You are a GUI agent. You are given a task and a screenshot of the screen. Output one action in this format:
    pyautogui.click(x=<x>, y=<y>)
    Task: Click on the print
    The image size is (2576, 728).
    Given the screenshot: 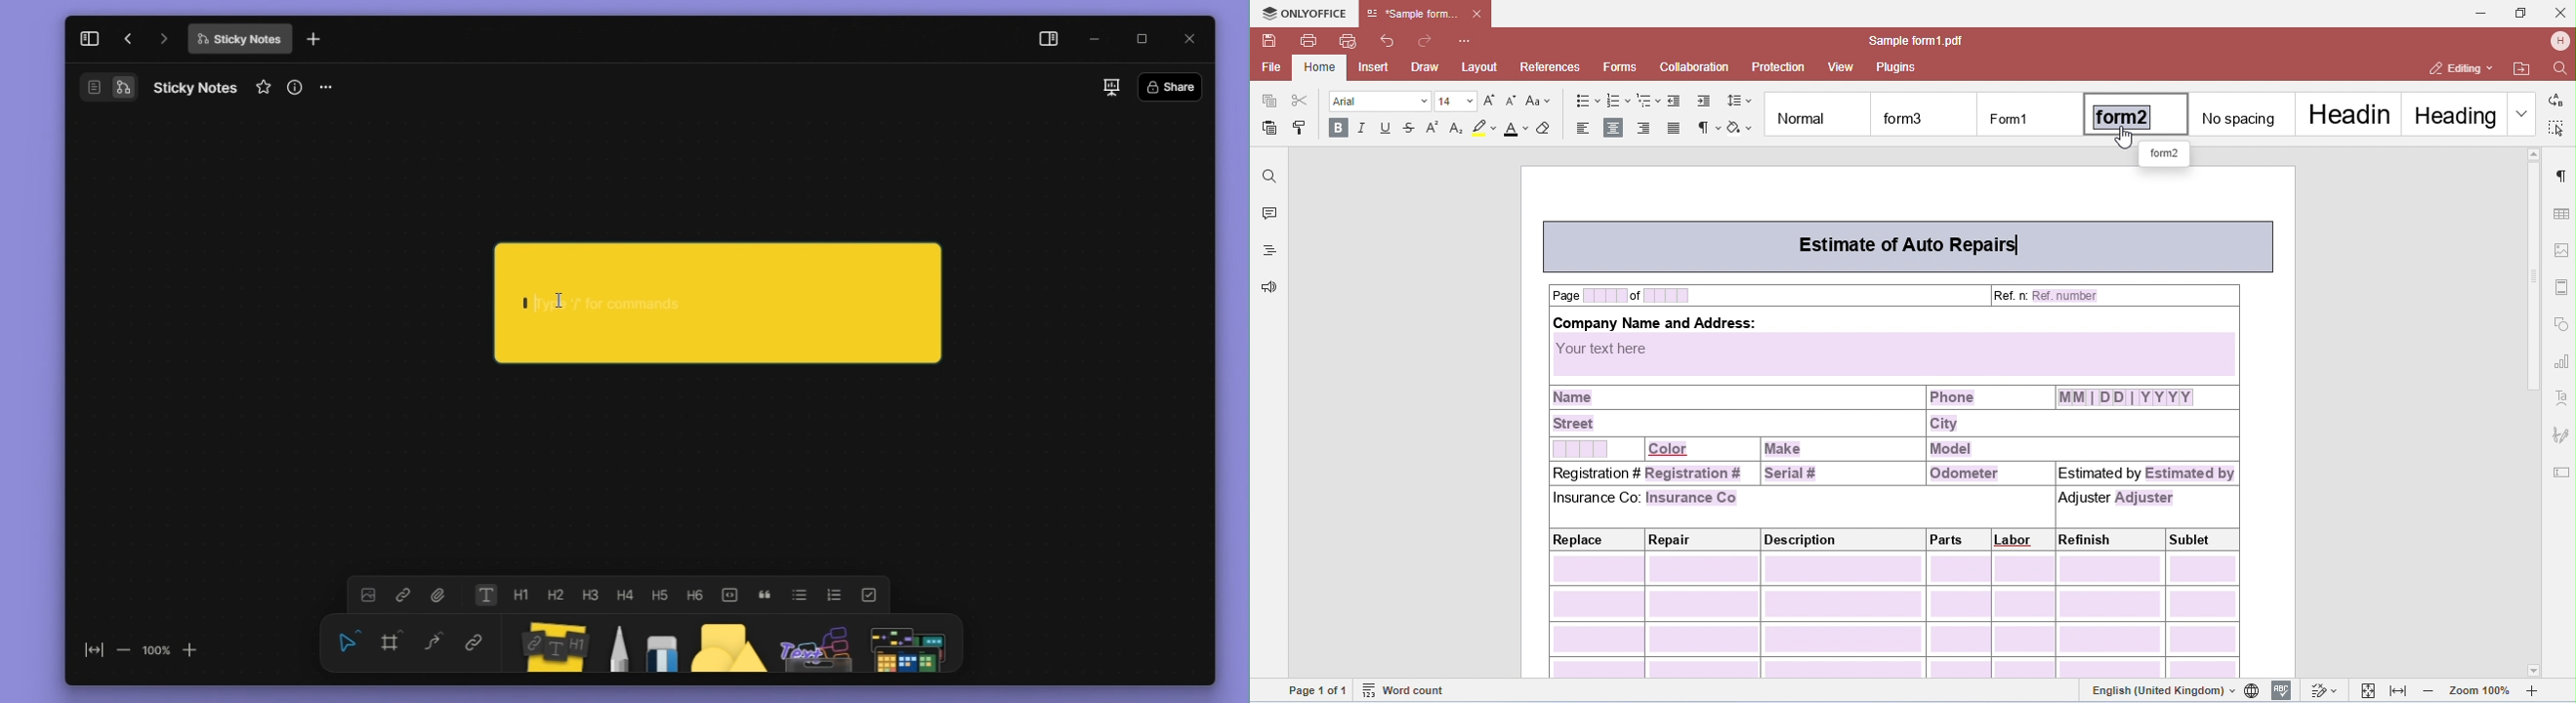 What is the action you would take?
    pyautogui.click(x=1310, y=40)
    